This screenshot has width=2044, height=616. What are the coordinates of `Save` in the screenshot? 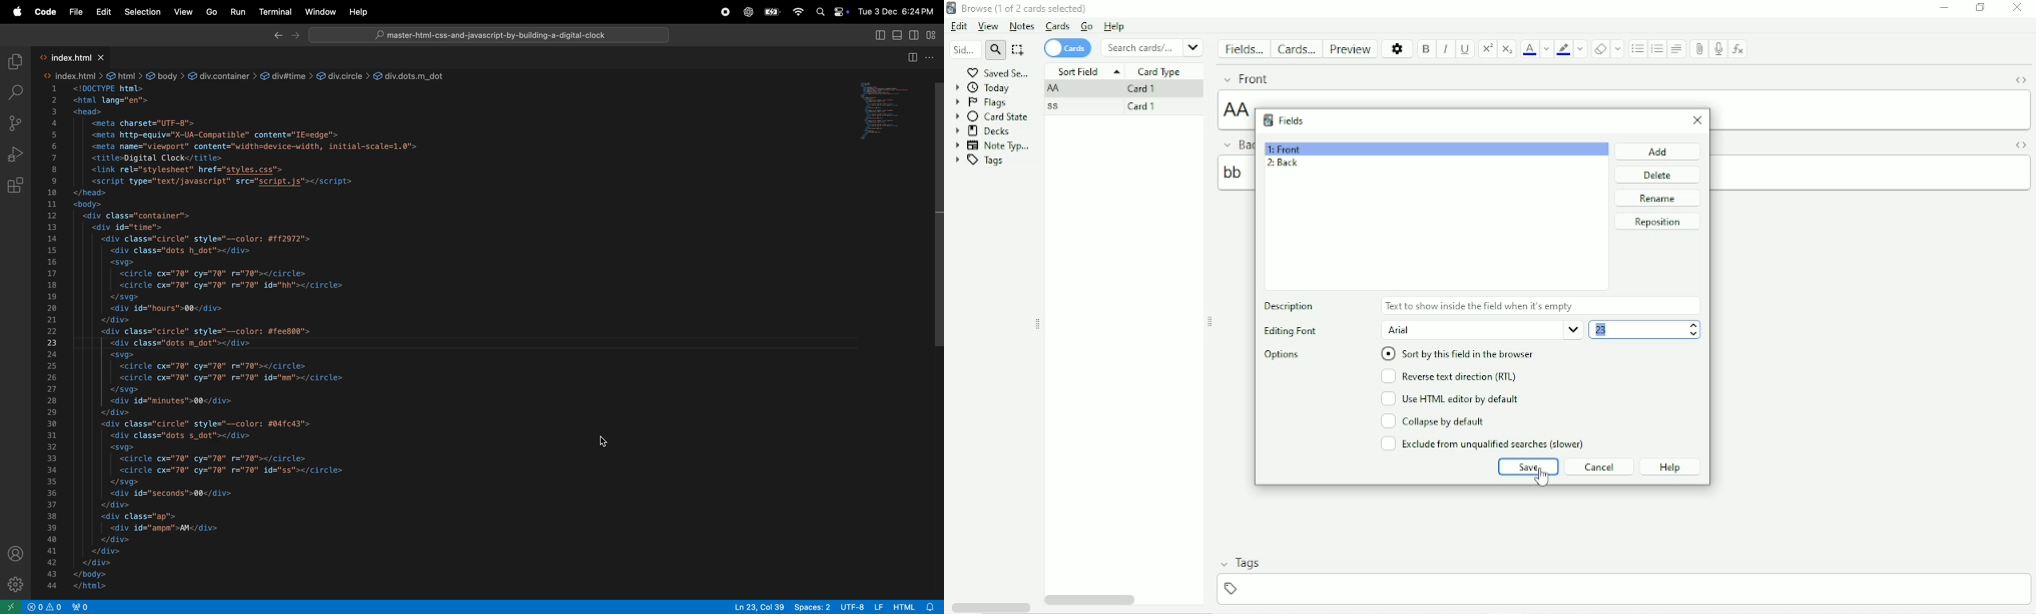 It's located at (1527, 467).